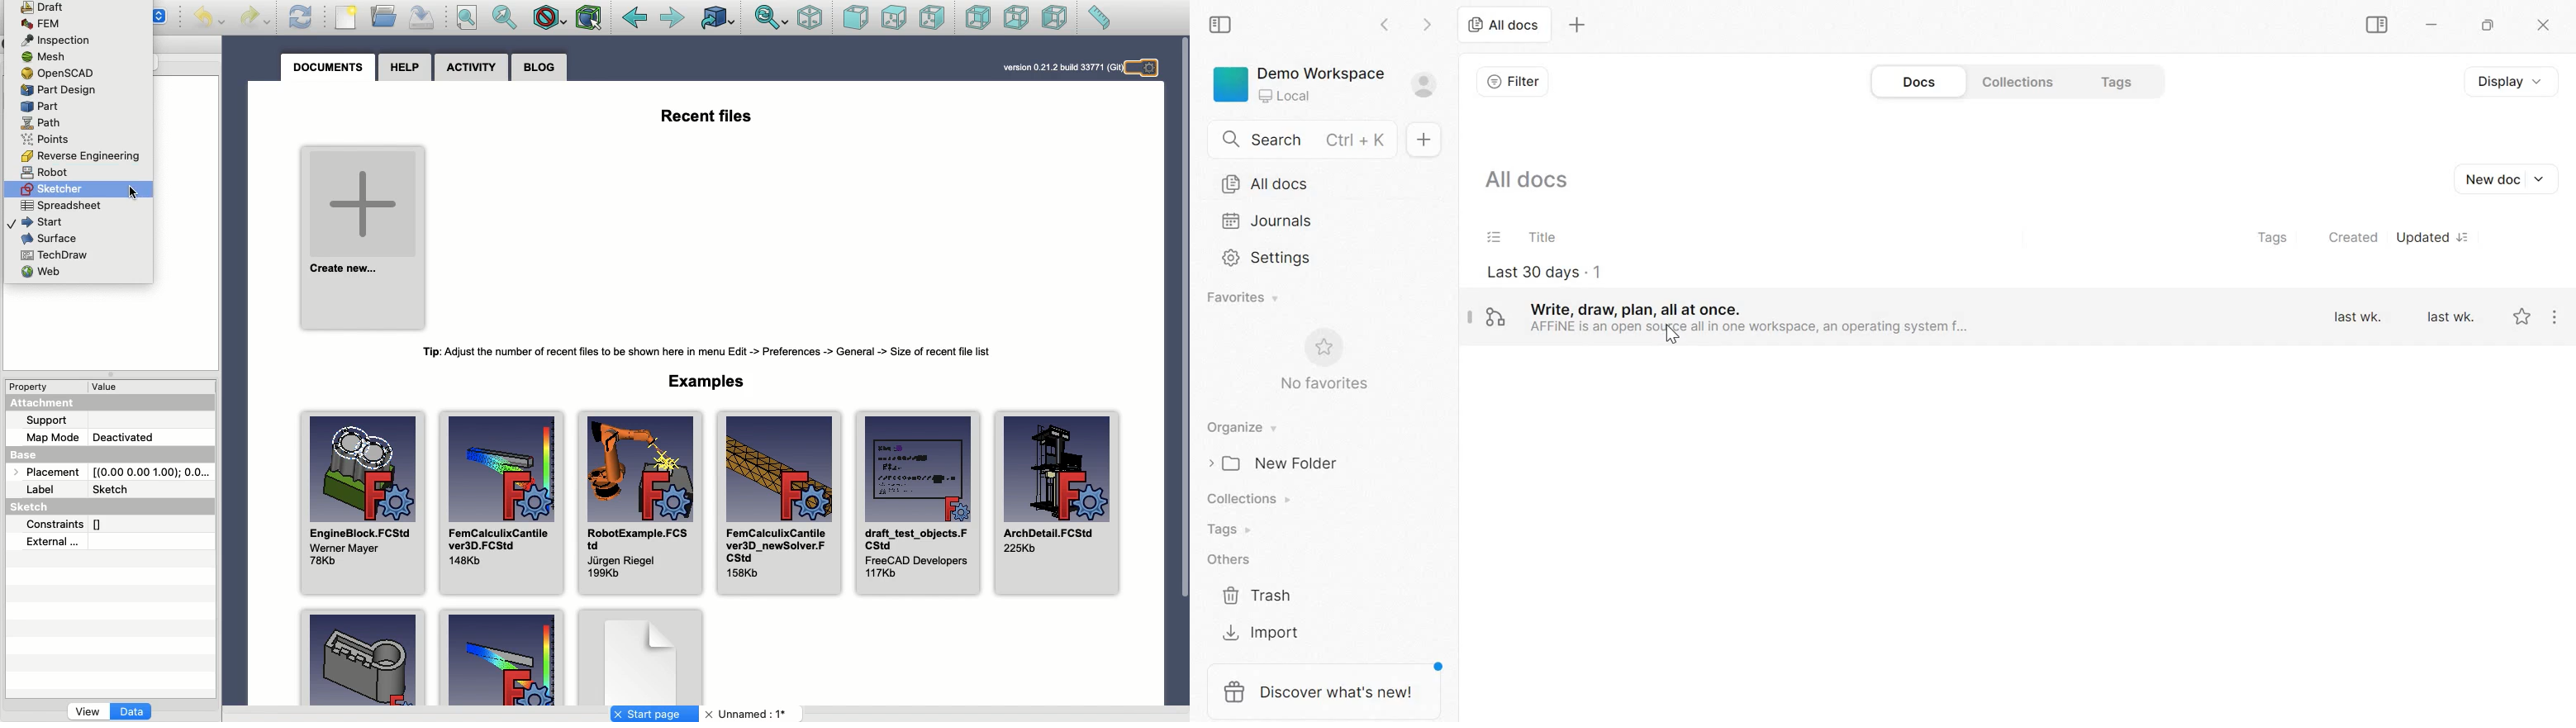 Image resolution: width=2576 pixels, height=728 pixels. Describe the element at coordinates (466, 18) in the screenshot. I see `Fit all` at that location.